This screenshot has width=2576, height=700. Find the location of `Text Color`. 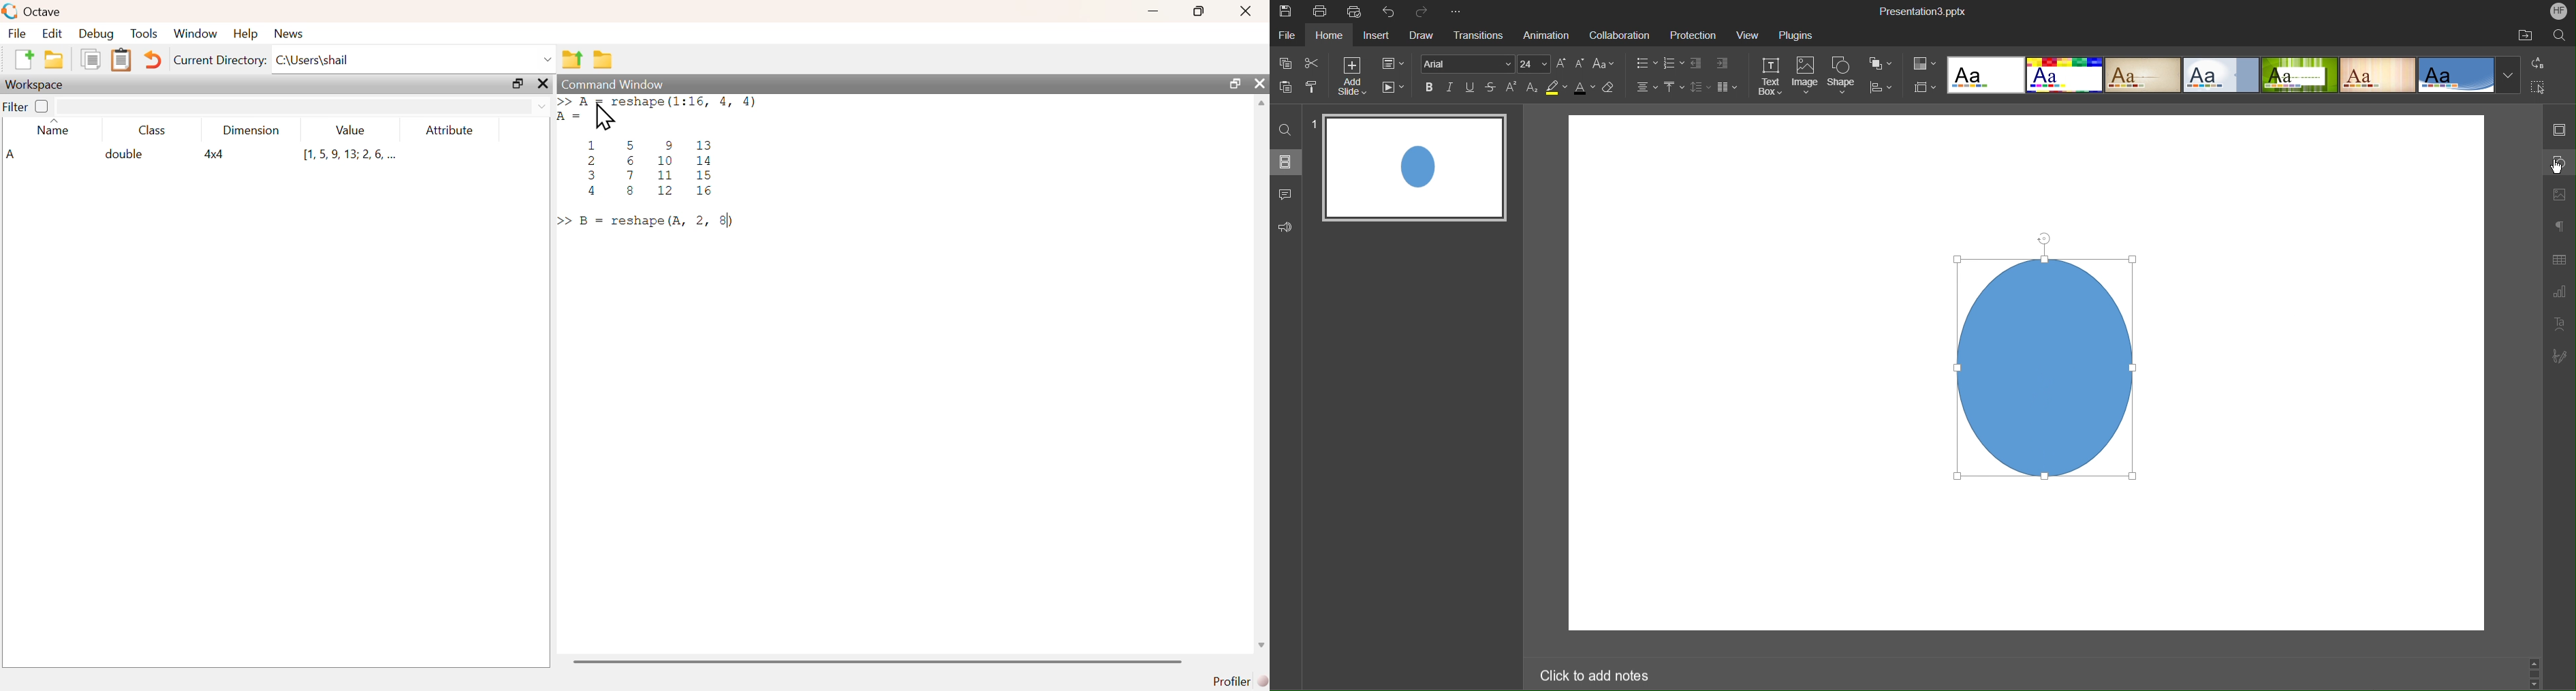

Text Color is located at coordinates (1584, 90).